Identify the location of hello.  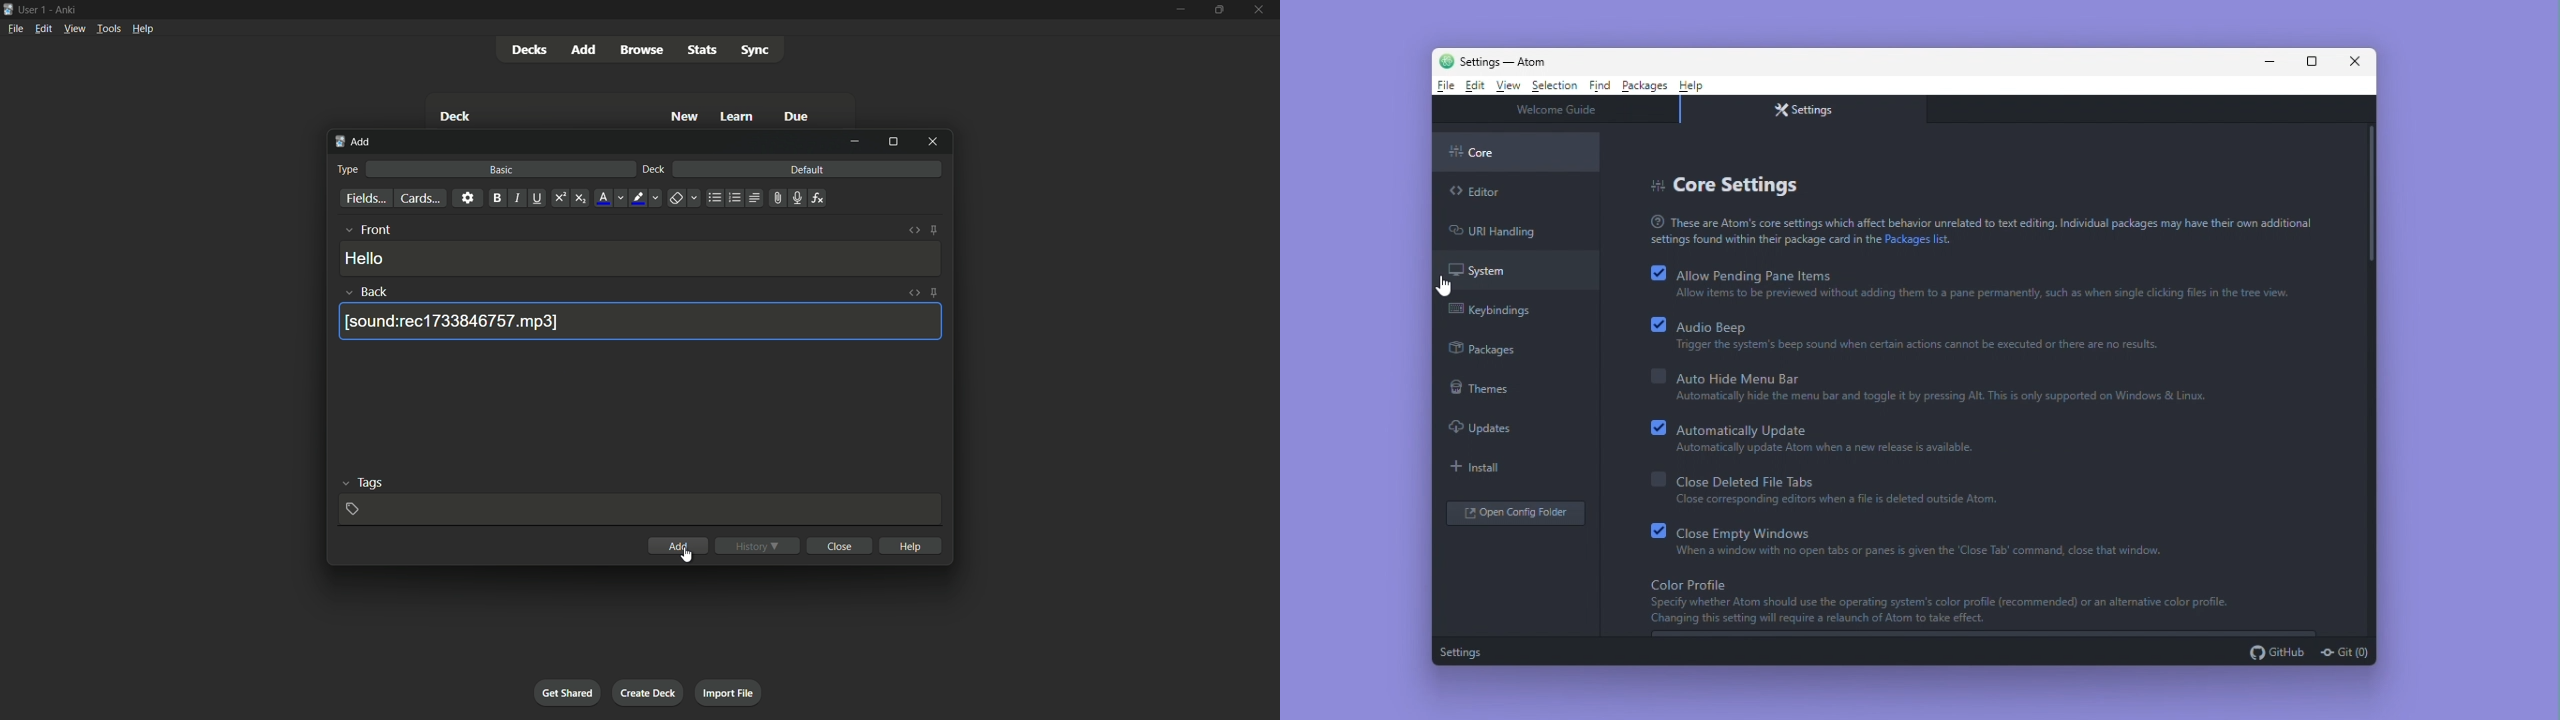
(366, 257).